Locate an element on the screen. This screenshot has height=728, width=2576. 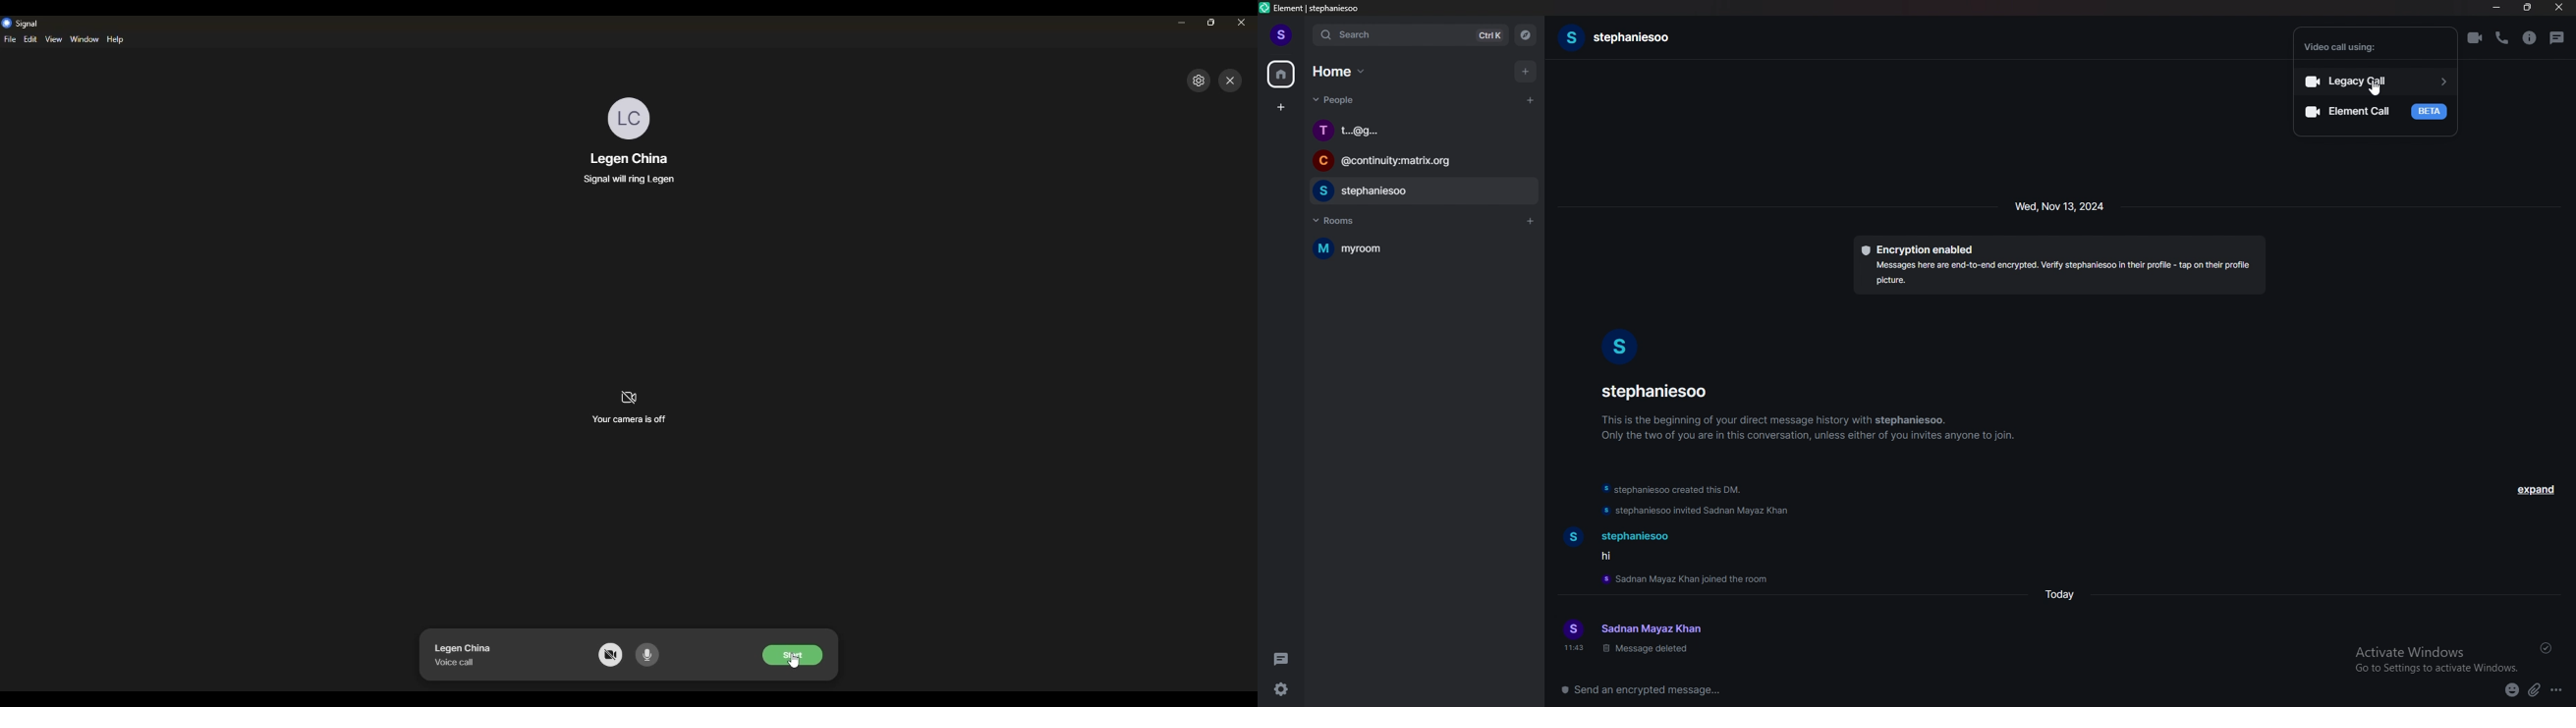
threads is located at coordinates (2558, 39).